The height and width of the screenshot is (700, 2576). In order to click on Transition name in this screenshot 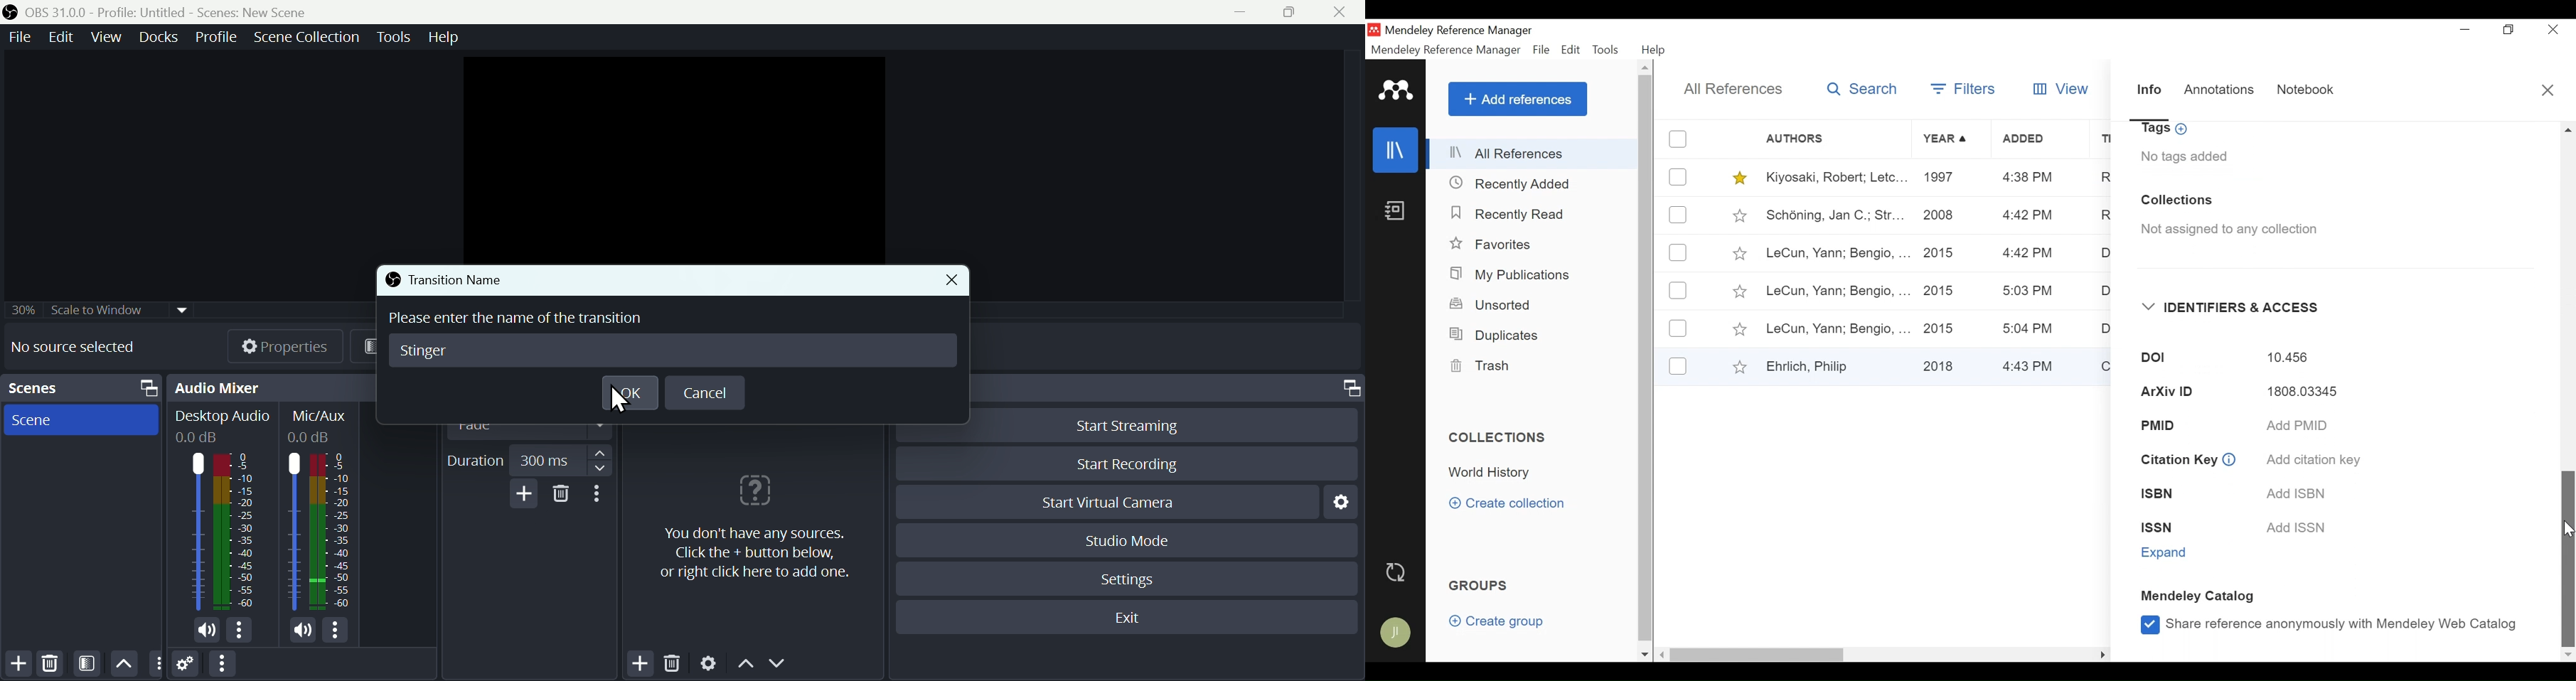, I will do `click(451, 277)`.